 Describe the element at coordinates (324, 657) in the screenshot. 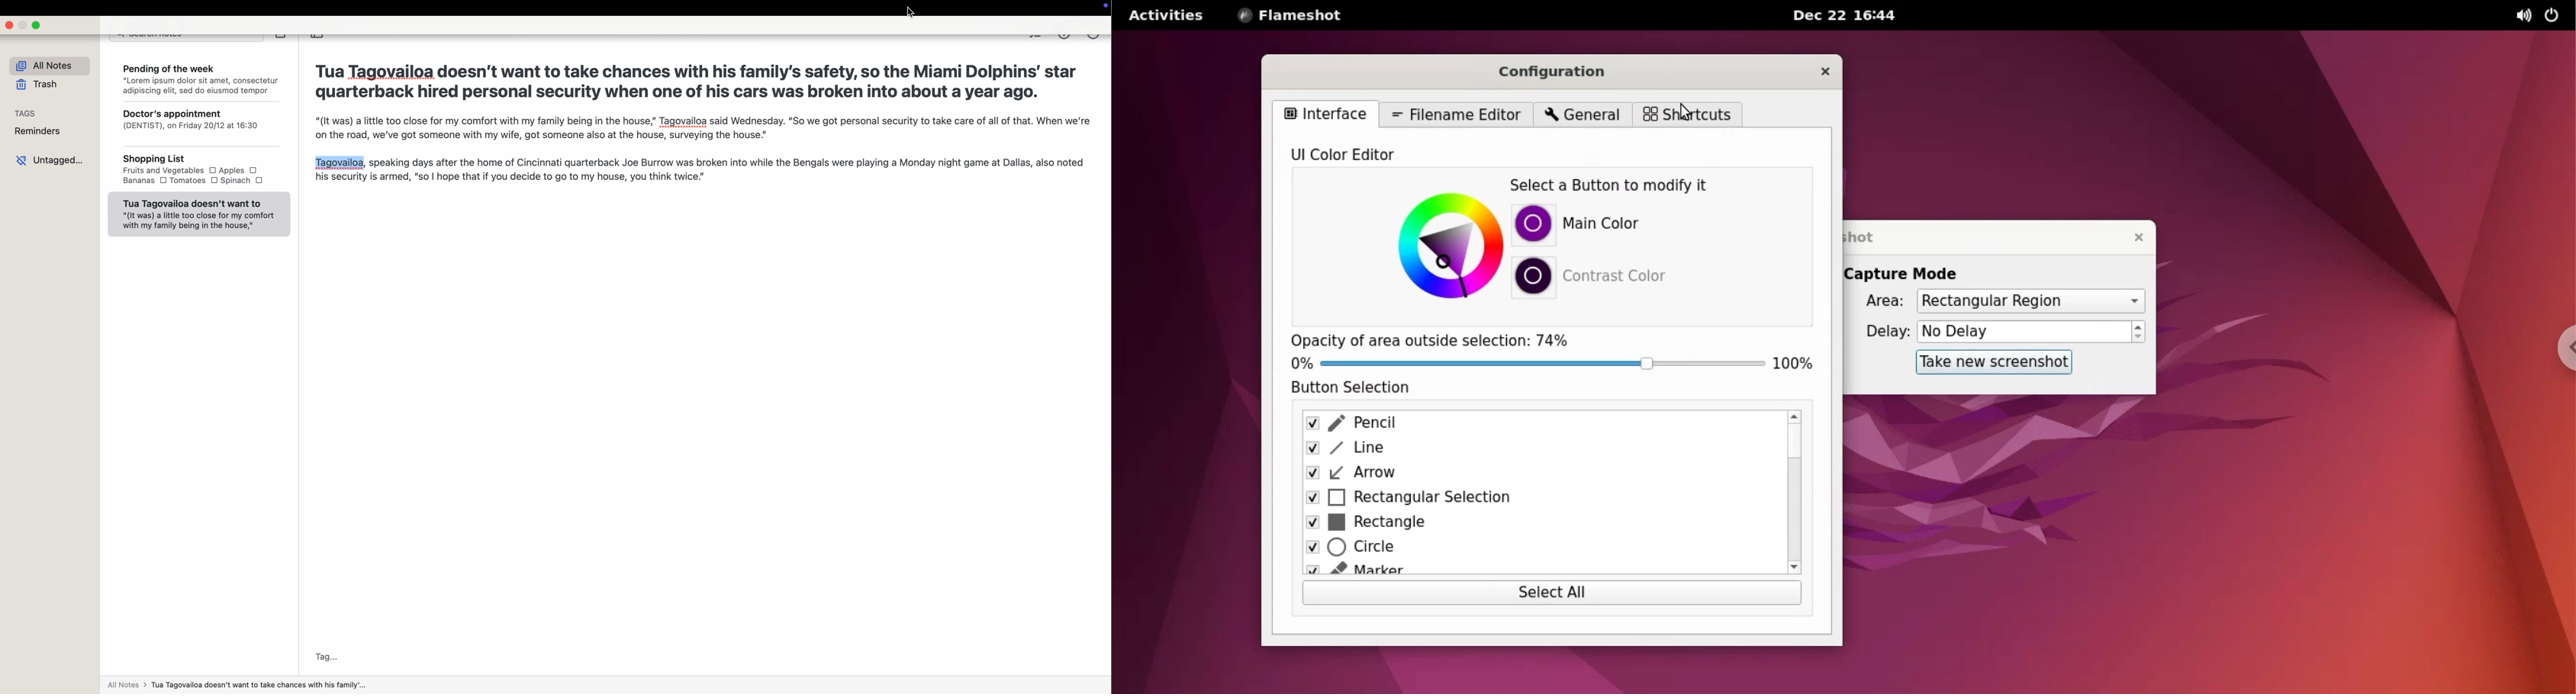

I see `Tag...` at that location.